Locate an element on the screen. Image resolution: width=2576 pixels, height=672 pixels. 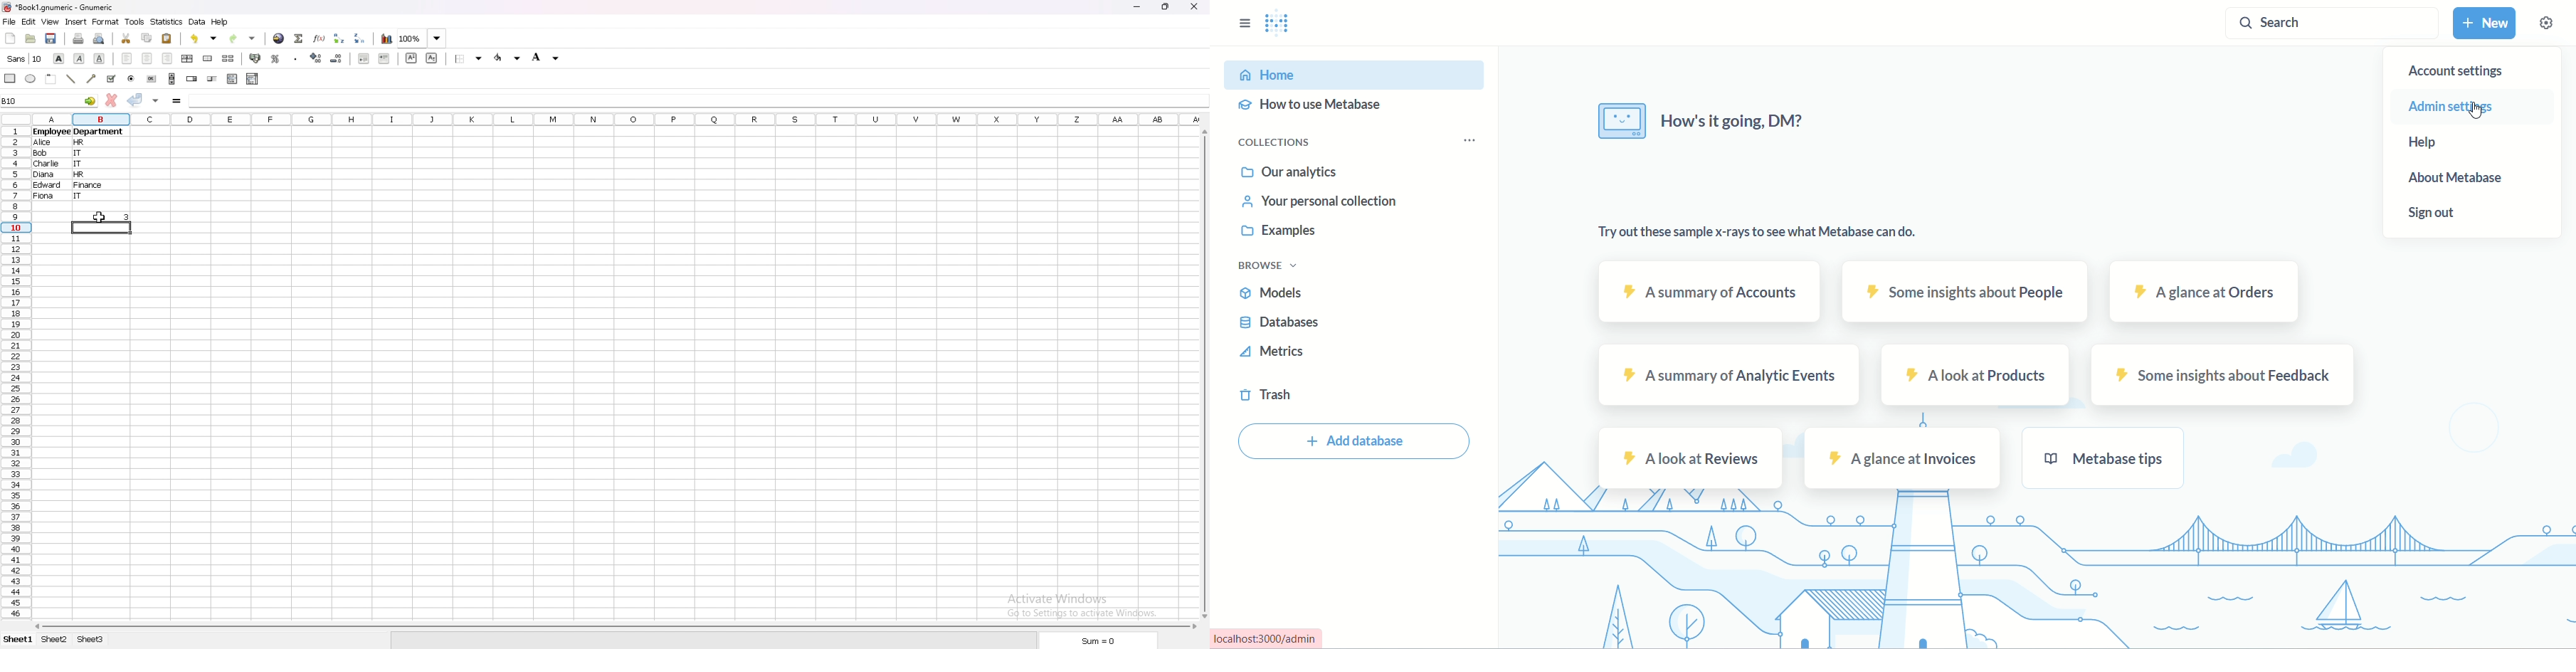
browse is located at coordinates (1273, 268).